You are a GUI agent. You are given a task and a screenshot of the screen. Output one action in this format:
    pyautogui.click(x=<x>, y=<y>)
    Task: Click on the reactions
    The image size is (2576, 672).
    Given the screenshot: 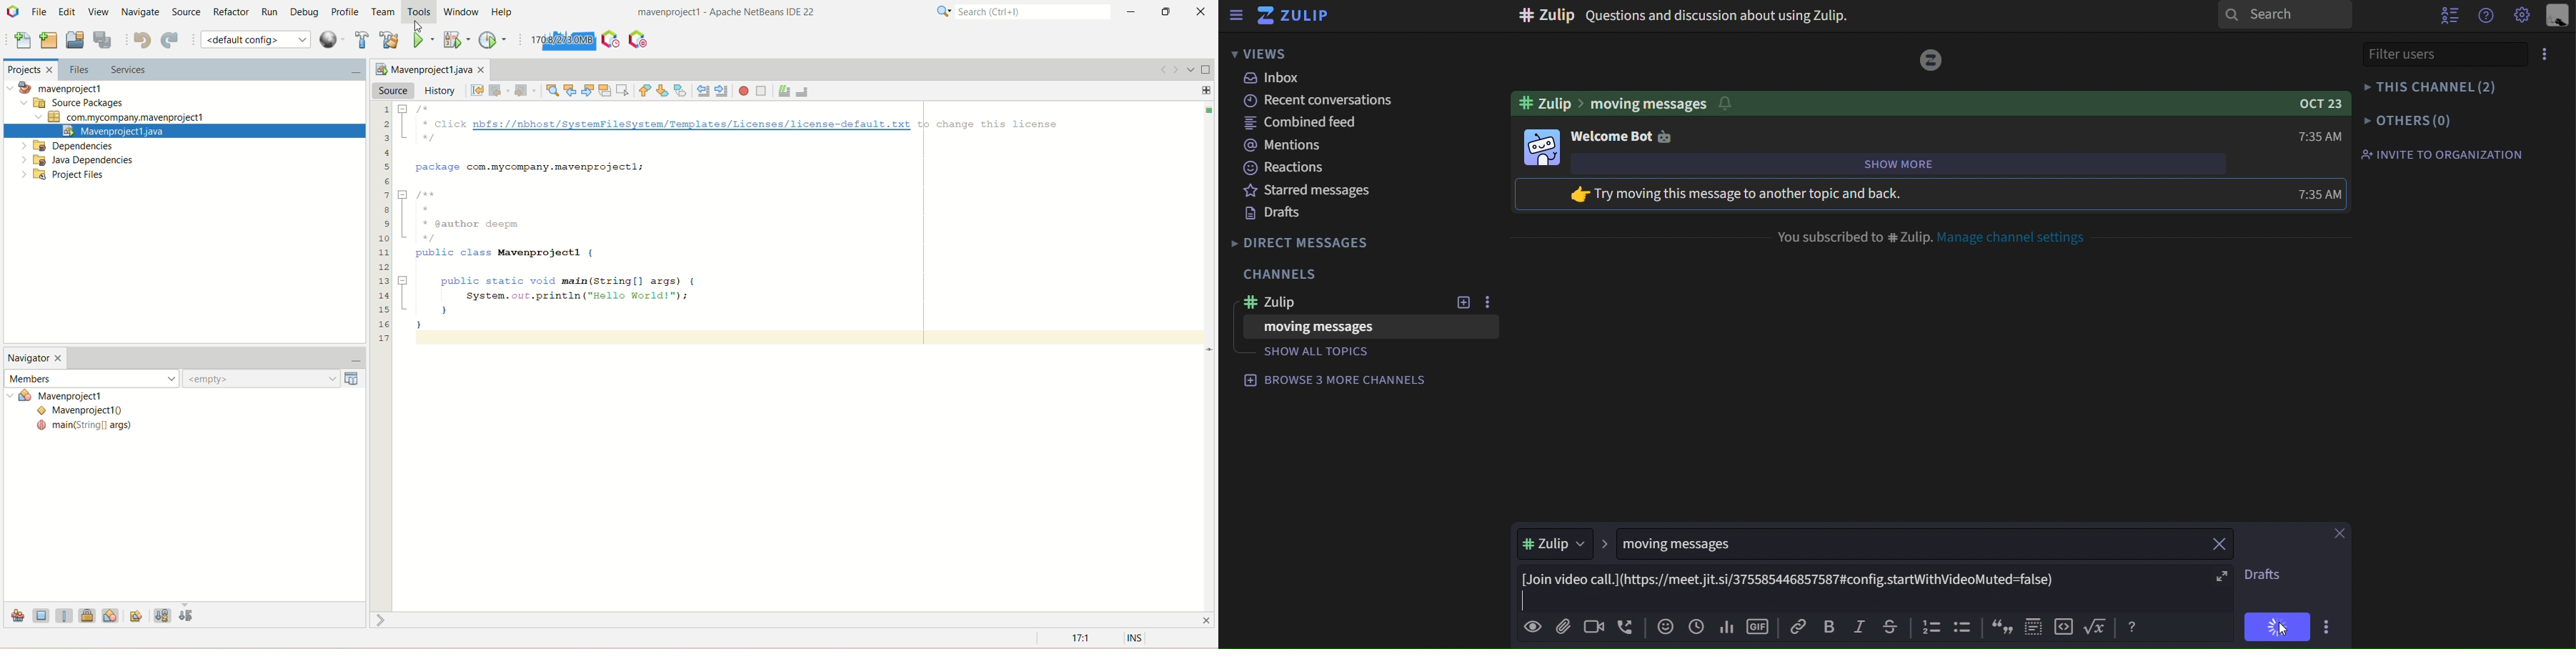 What is the action you would take?
    pyautogui.click(x=1285, y=169)
    